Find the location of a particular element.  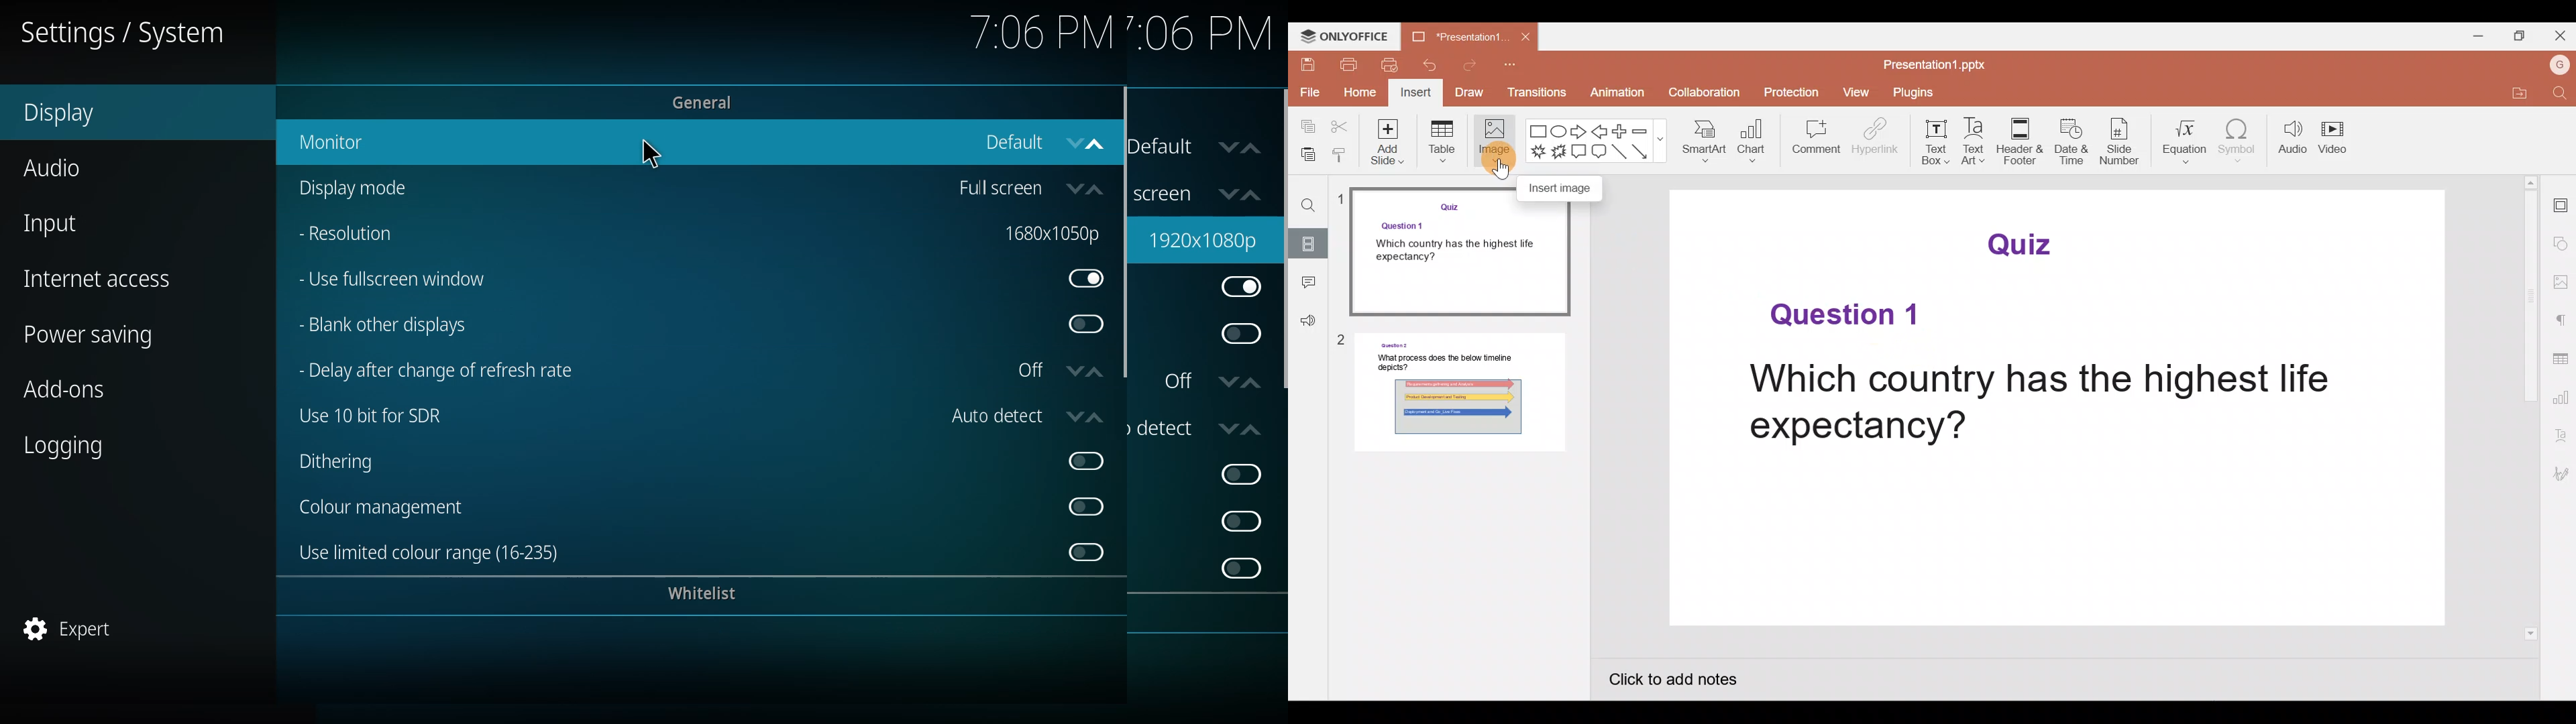

power saving is located at coordinates (115, 347).